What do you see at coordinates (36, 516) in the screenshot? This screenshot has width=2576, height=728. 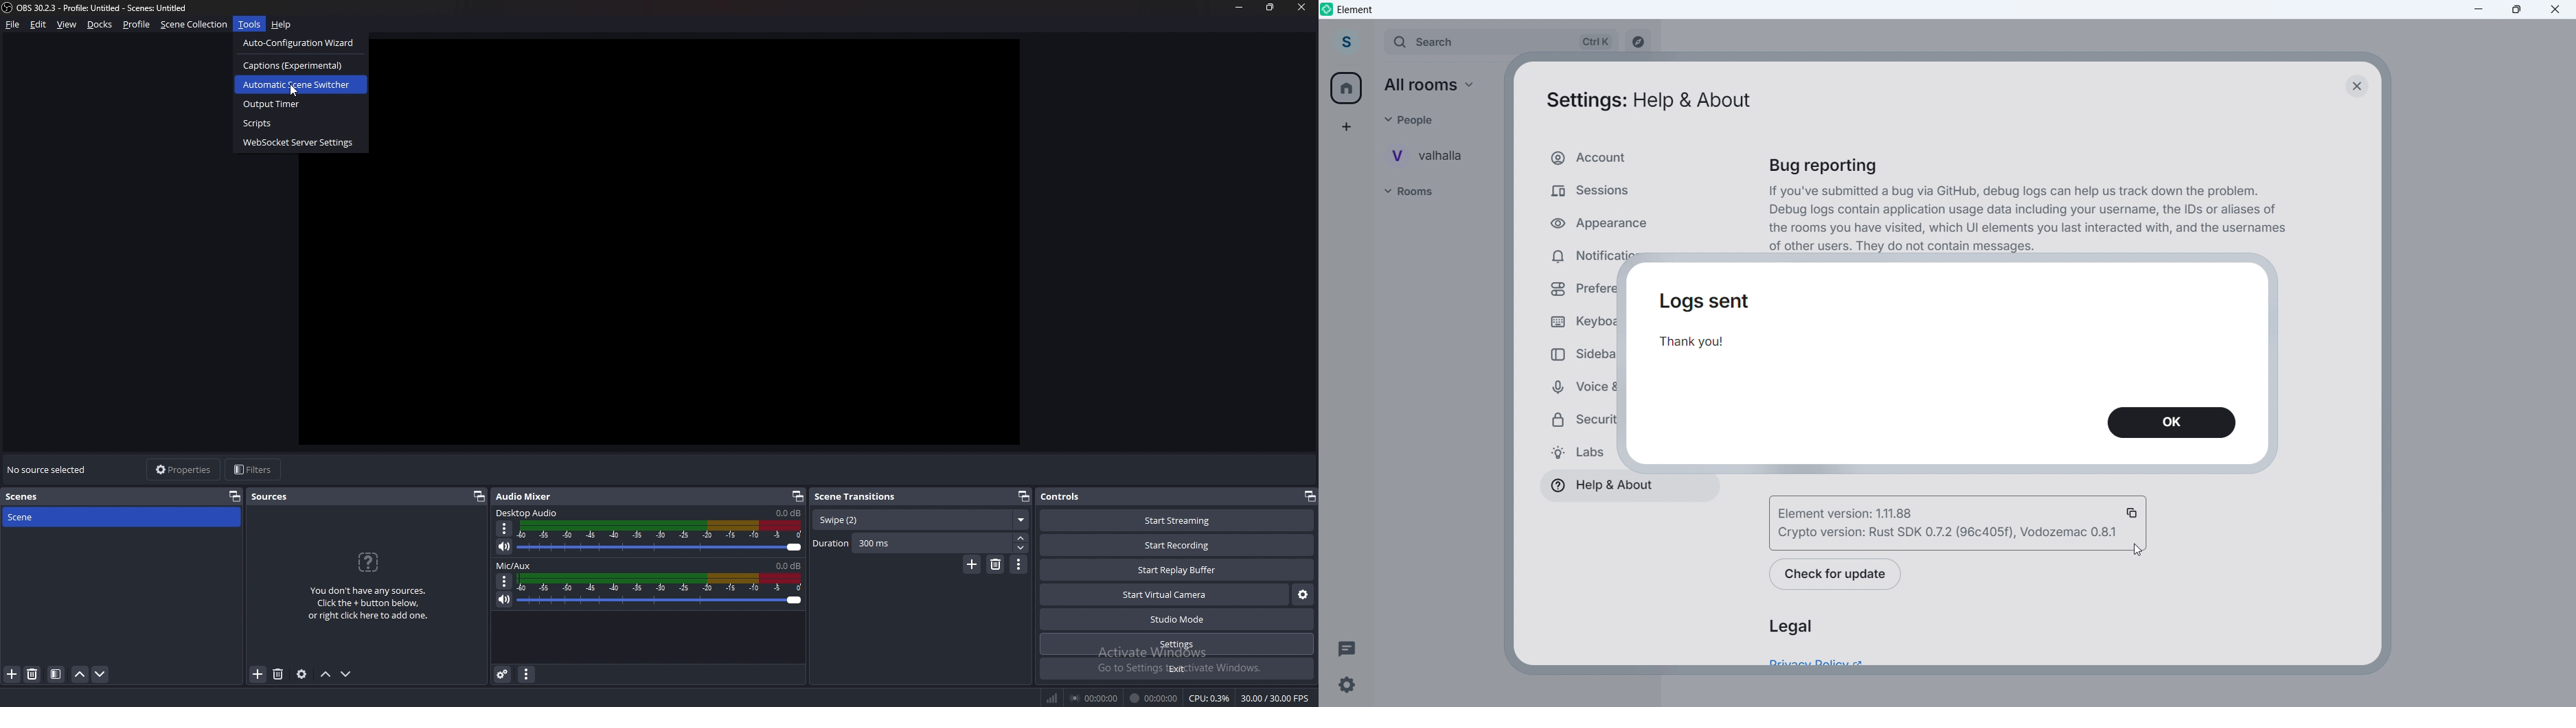 I see `scene` at bounding box center [36, 516].